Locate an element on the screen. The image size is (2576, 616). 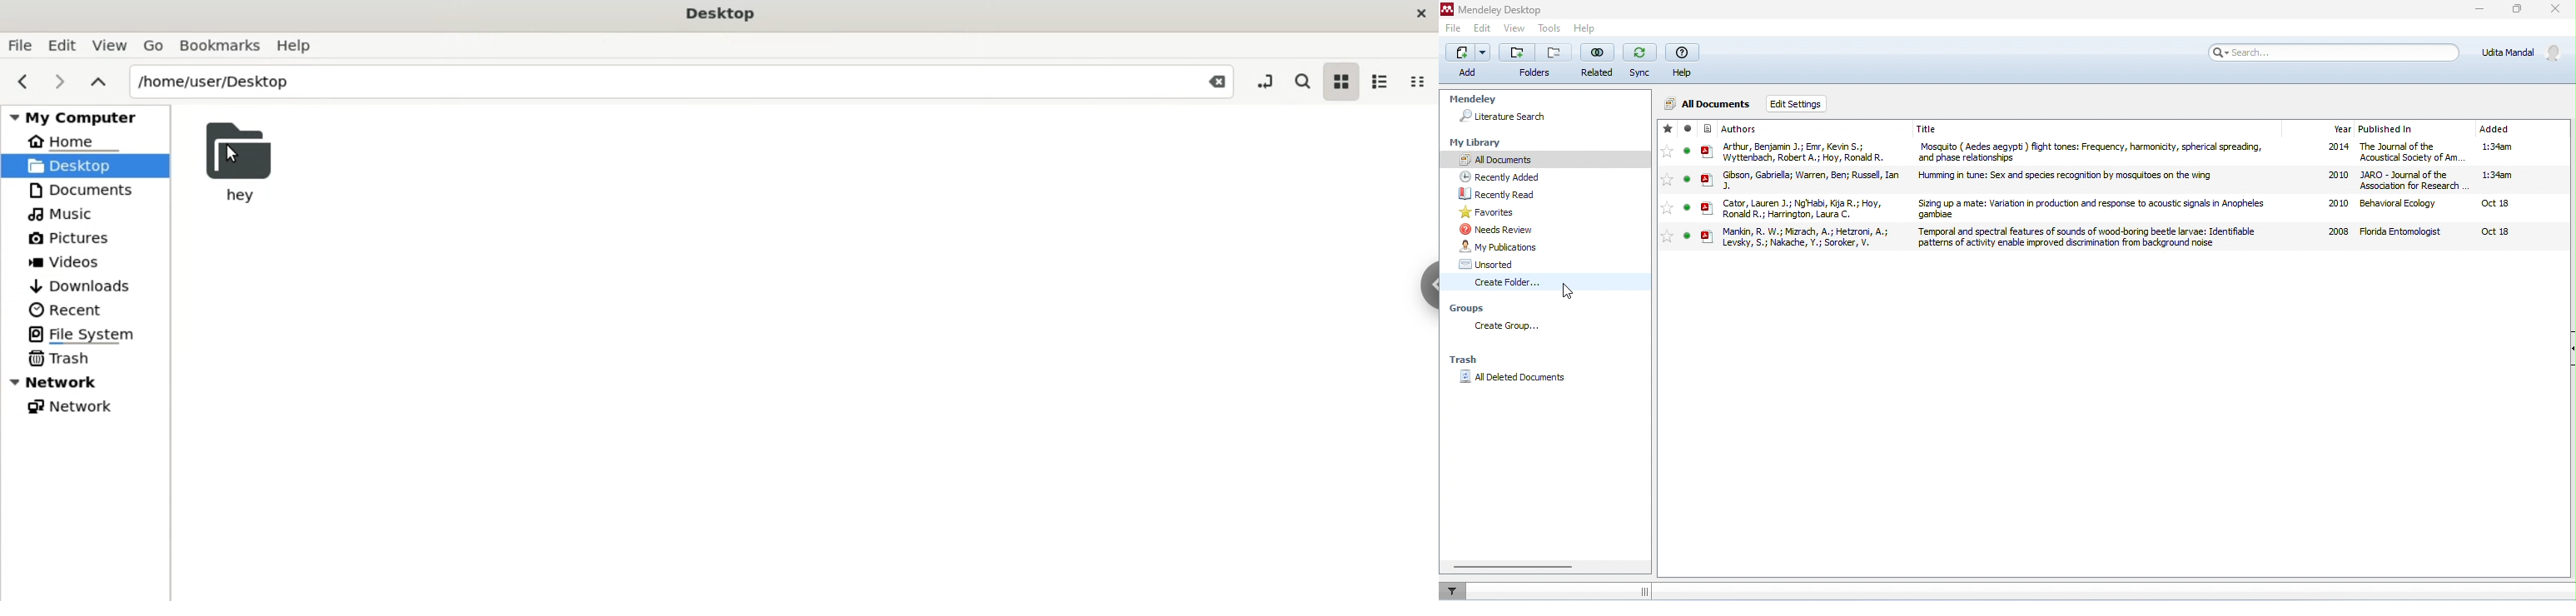
Cator, Lauren J. Ng'Habi, Kija R. Hoy, Ronald R. Harrington, Laura C. is located at coordinates (1804, 209).